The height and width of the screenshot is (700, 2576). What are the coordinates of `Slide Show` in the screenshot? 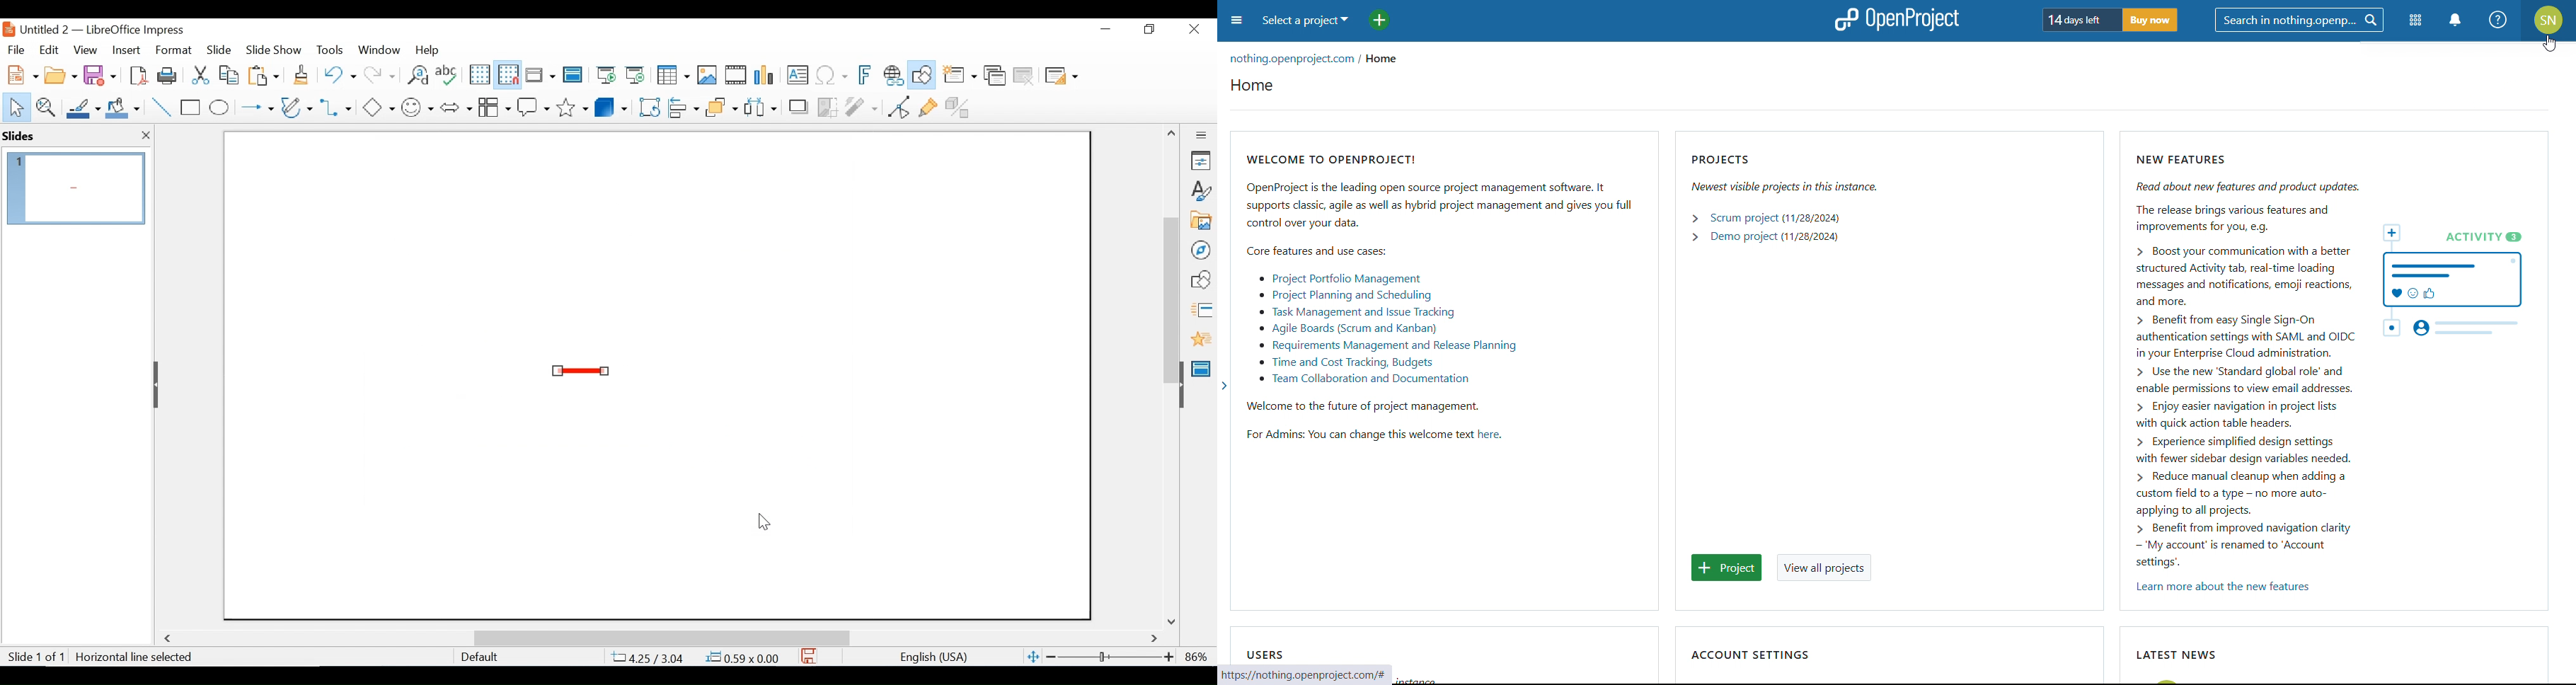 It's located at (275, 49).